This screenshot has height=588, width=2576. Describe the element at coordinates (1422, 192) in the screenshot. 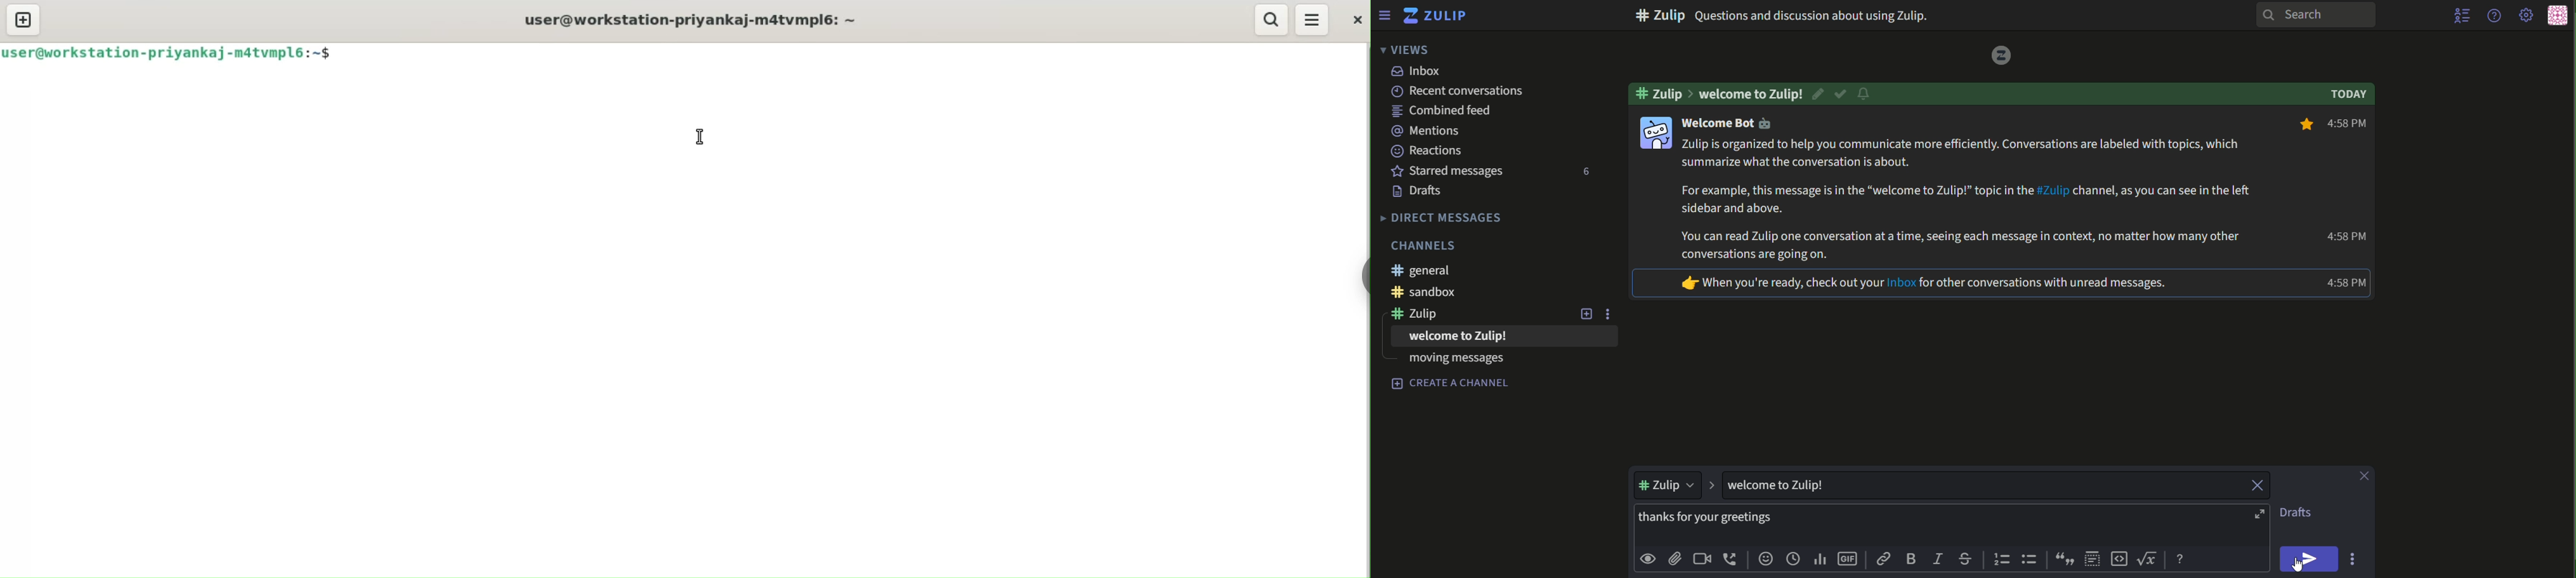

I see `text` at that location.